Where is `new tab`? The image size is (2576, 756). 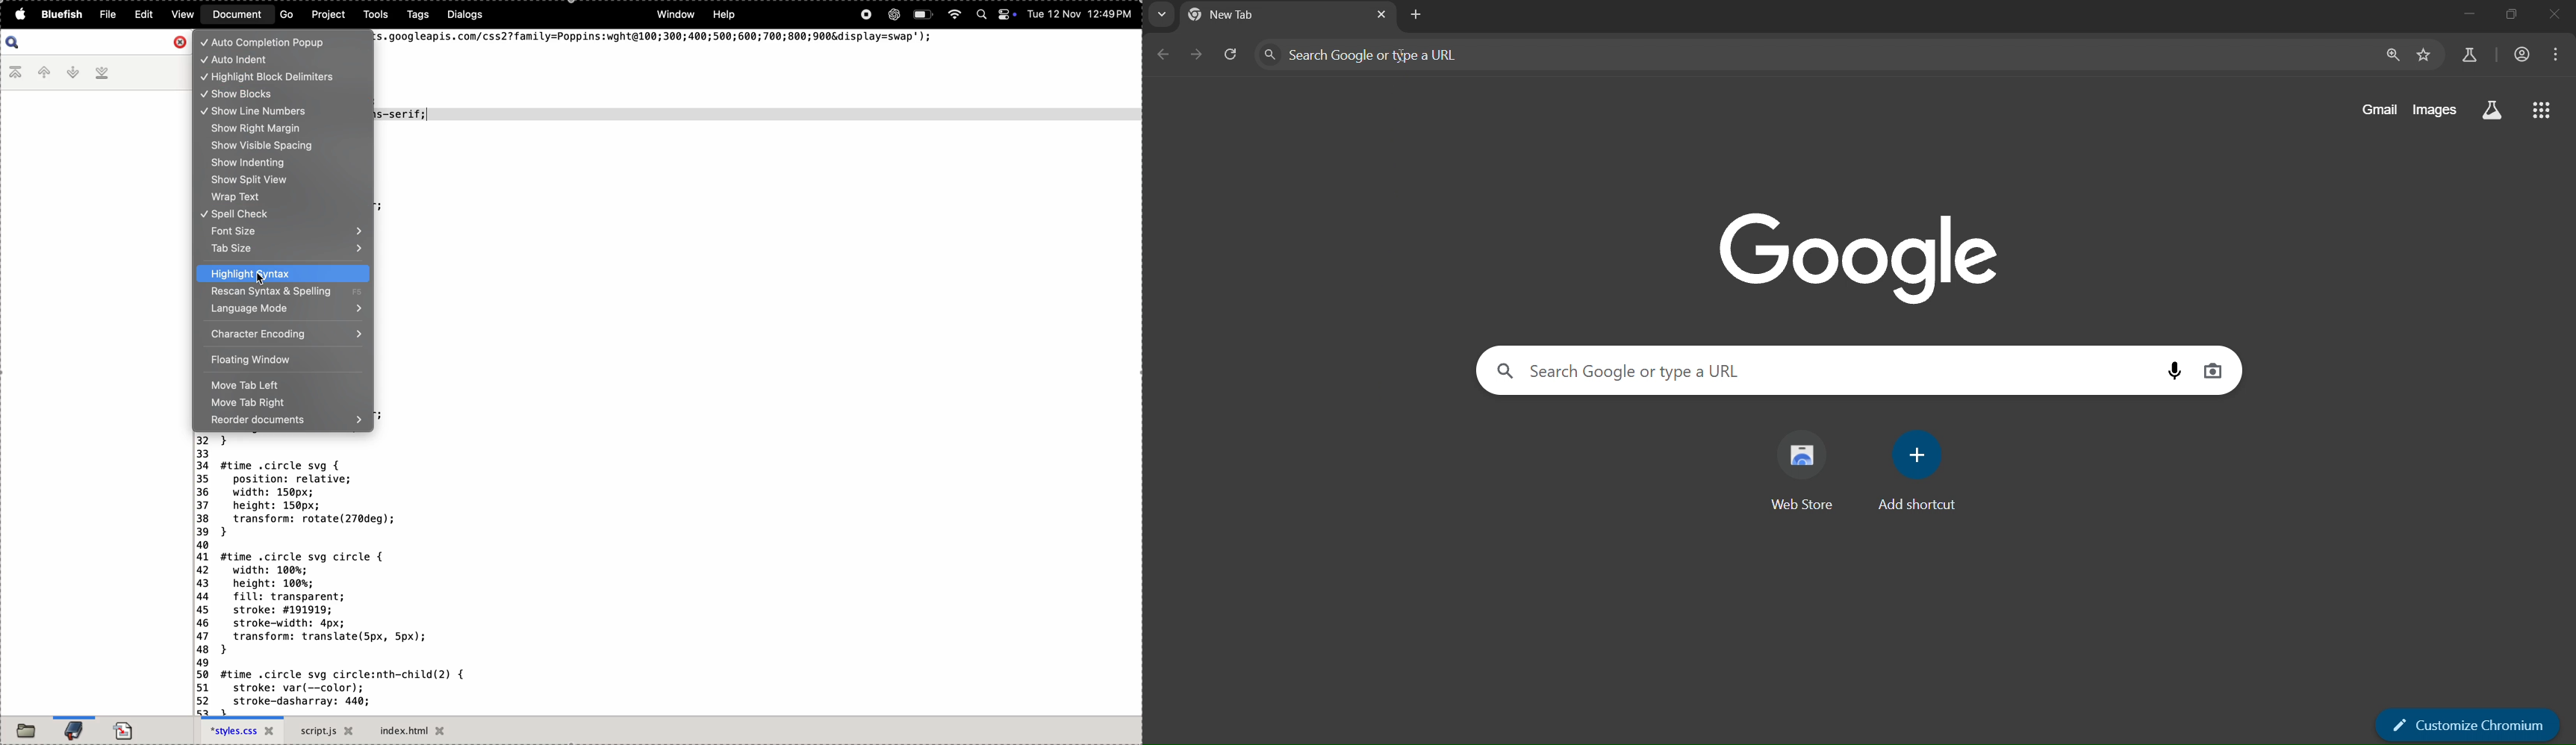 new tab is located at coordinates (1416, 16).